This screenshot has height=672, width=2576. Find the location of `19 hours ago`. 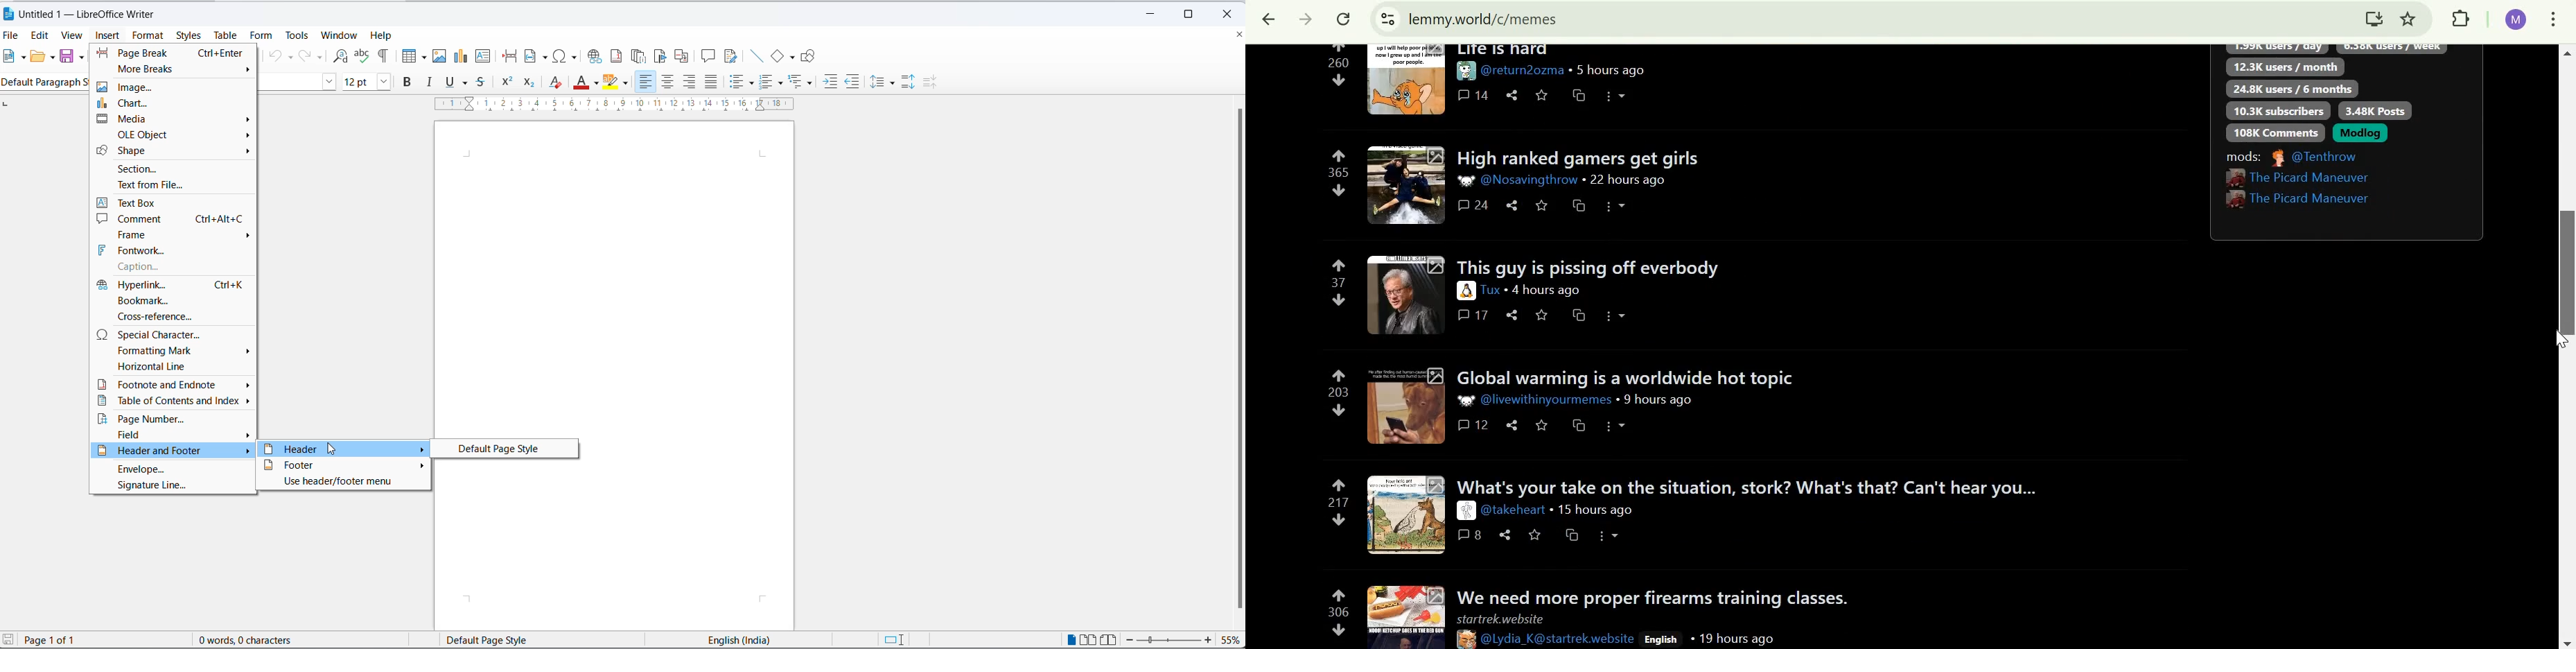

19 hours ago is located at coordinates (1731, 638).